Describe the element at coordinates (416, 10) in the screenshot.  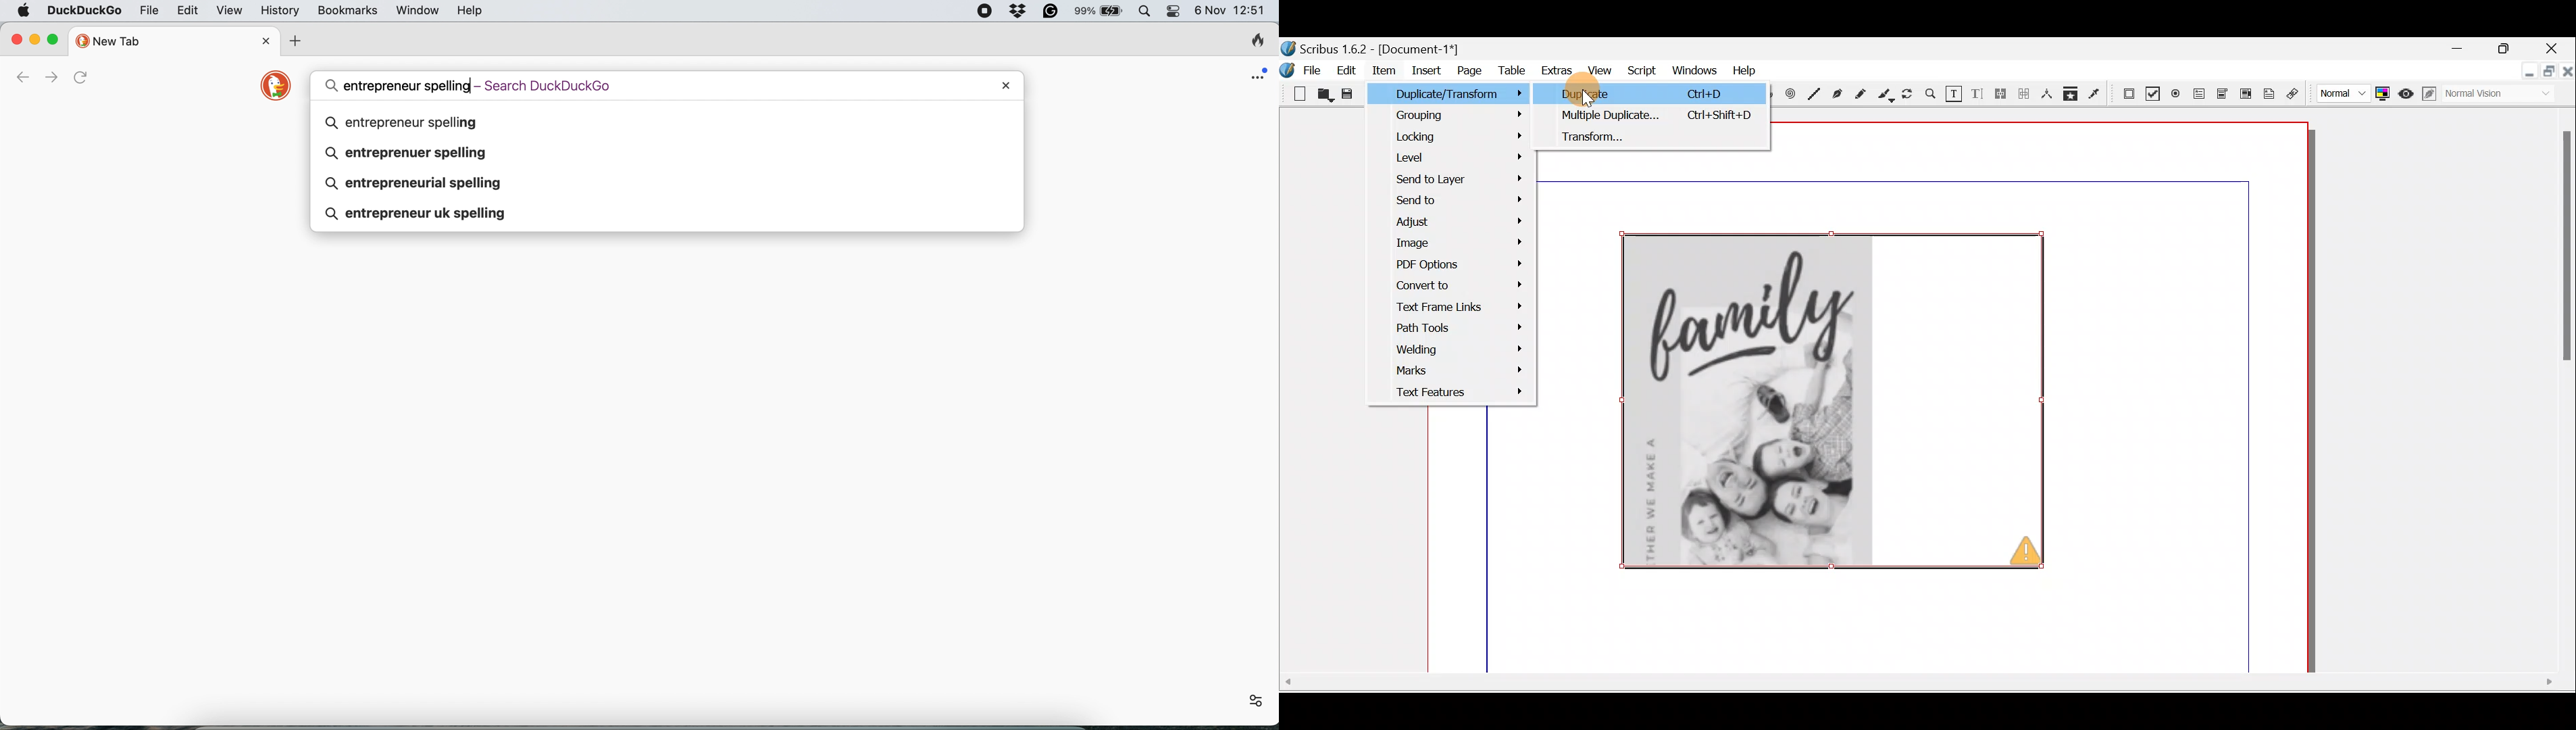
I see `window` at that location.